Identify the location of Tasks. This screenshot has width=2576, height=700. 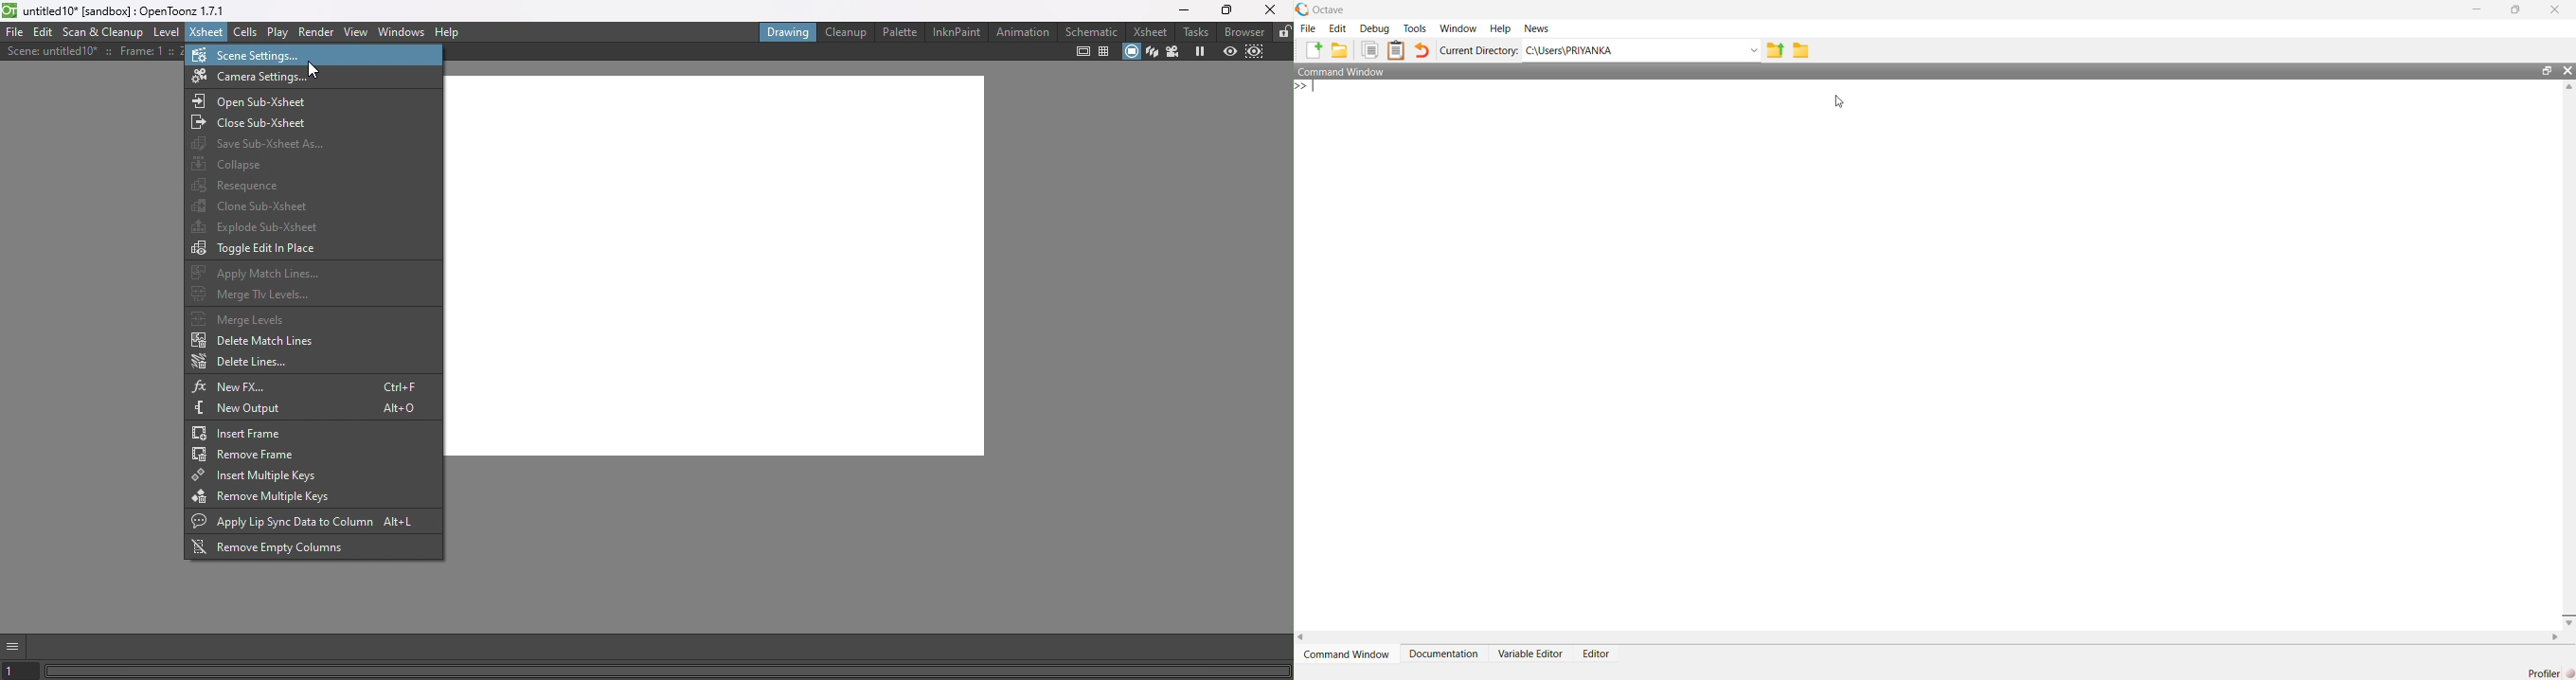
(1195, 32).